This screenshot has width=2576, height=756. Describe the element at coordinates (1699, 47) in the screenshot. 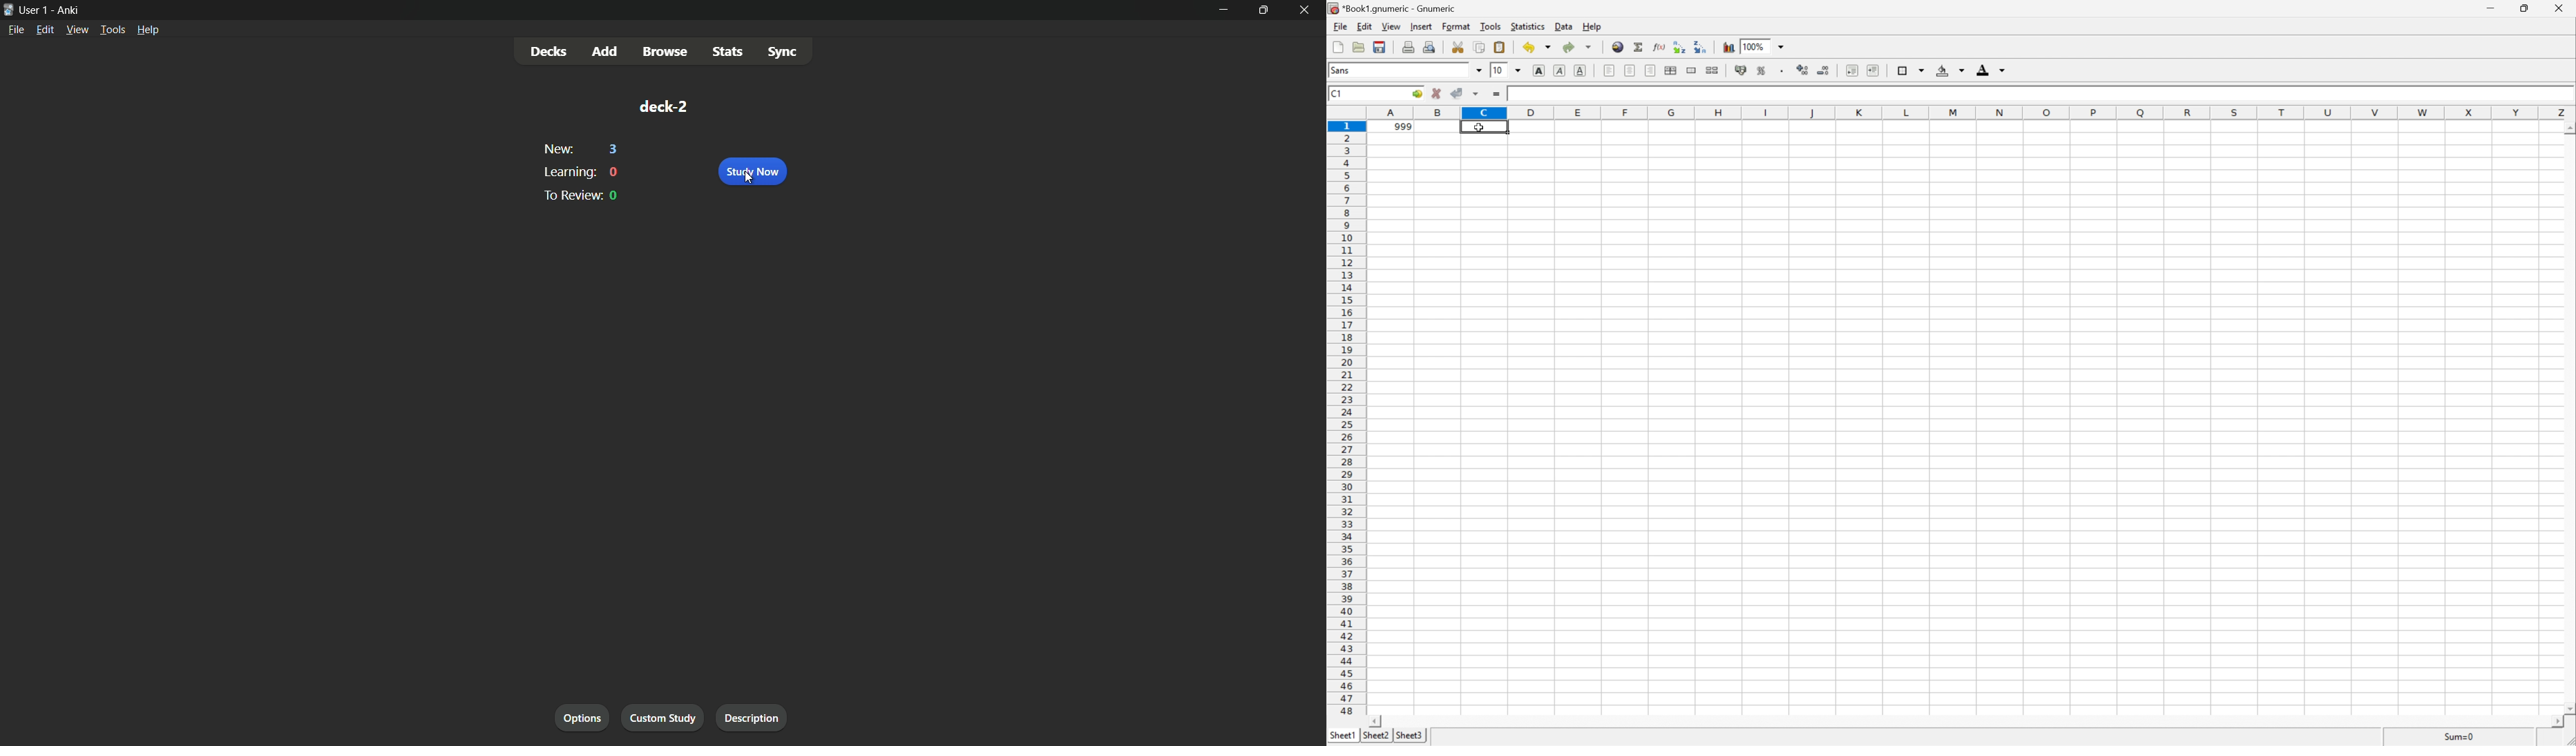

I see `Sort the selected region in descending order based on the first column selected` at that location.